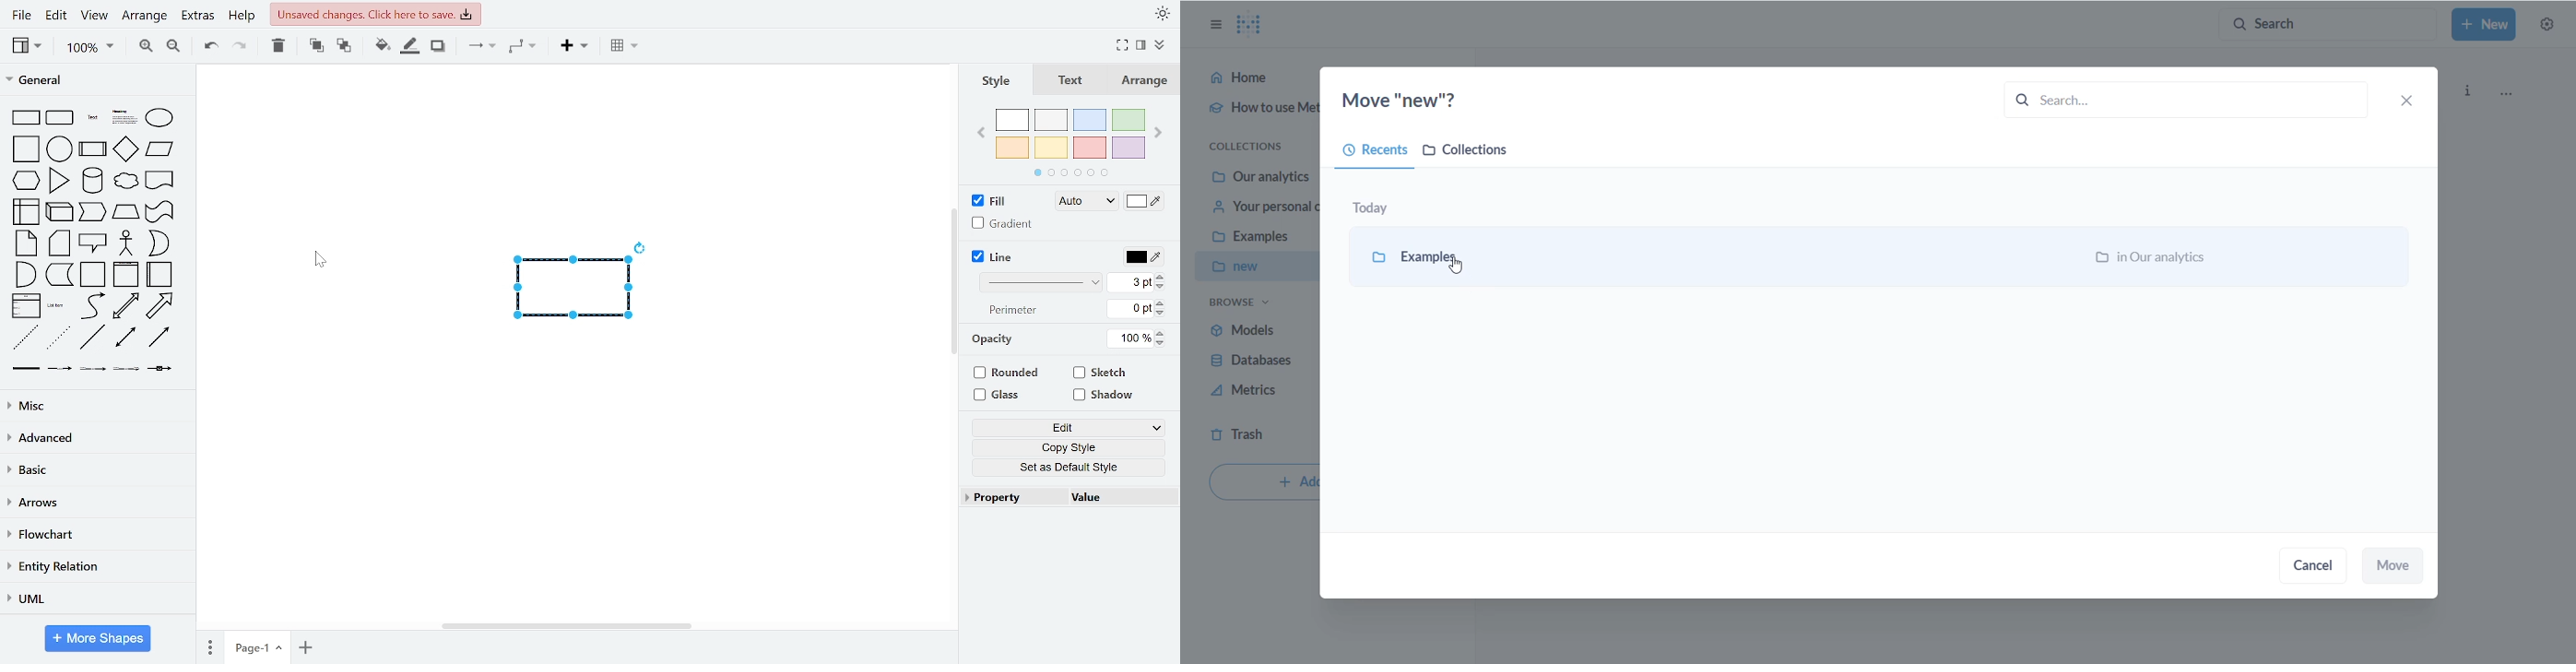 This screenshot has width=2576, height=672. What do you see at coordinates (481, 48) in the screenshot?
I see `connection` at bounding box center [481, 48].